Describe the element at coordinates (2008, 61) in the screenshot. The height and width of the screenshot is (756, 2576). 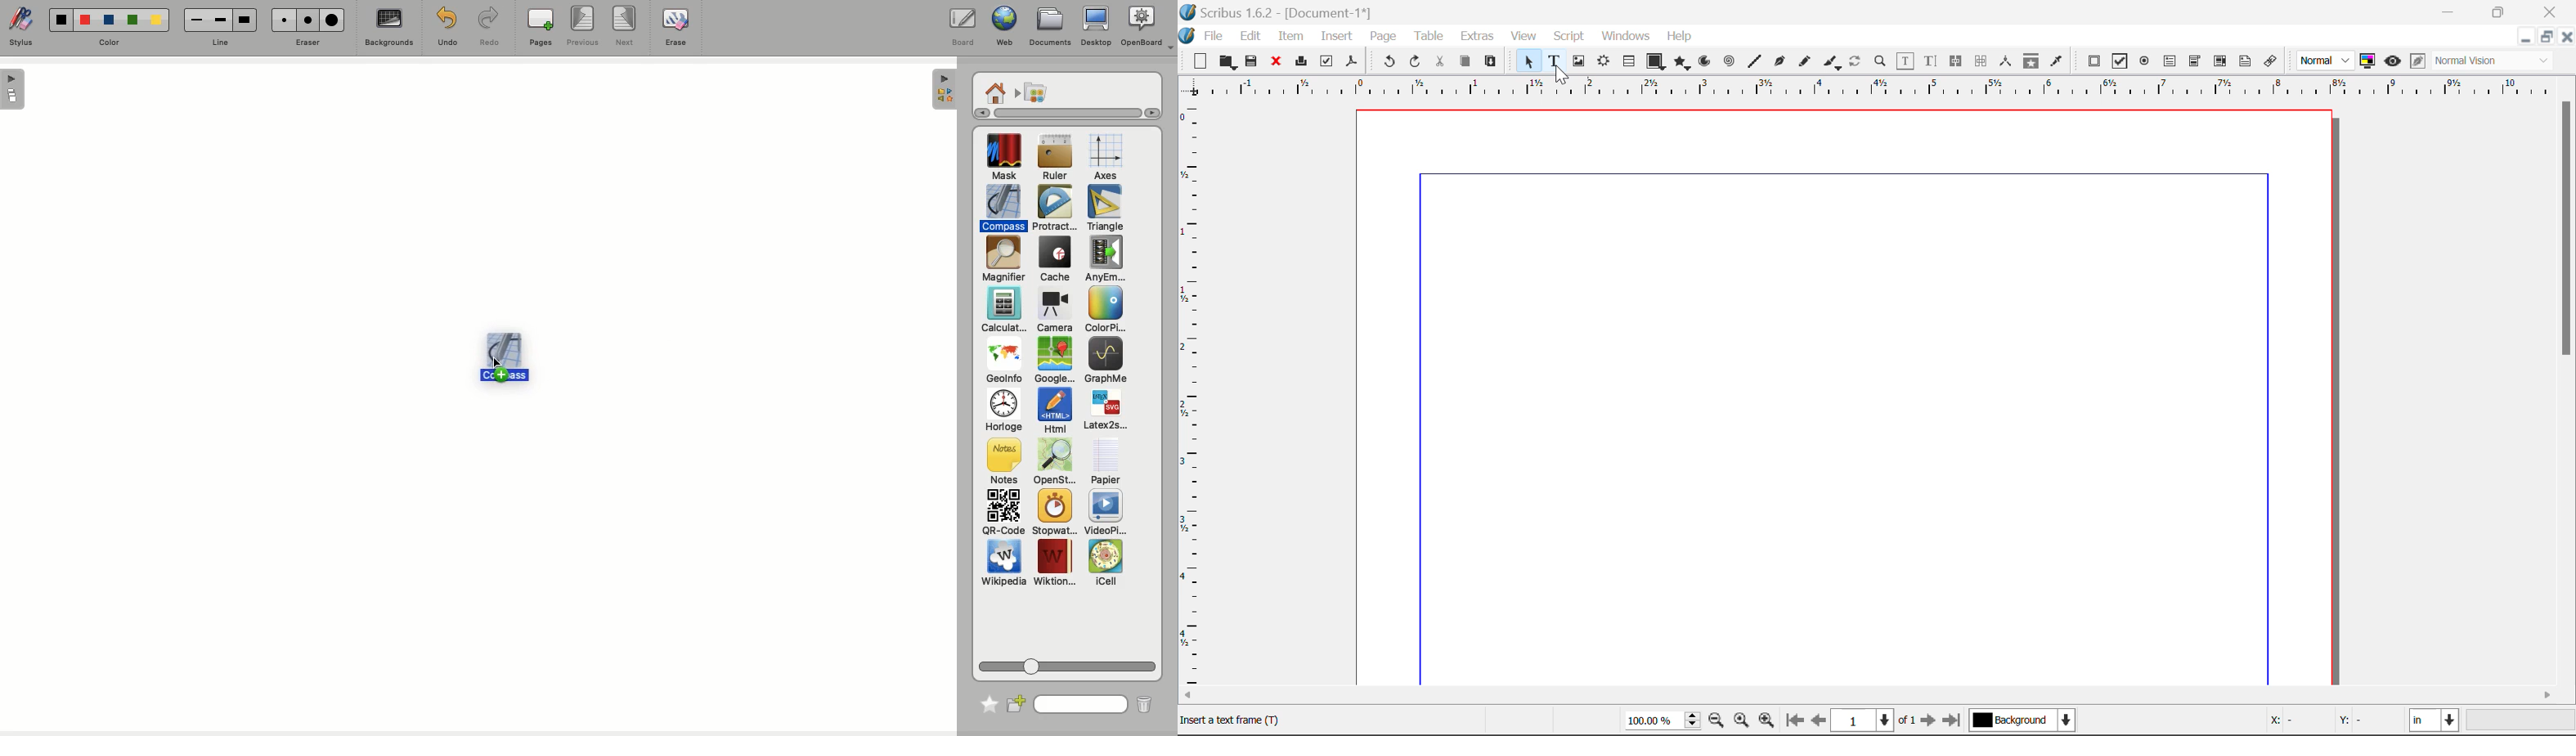
I see `Measurements` at that location.